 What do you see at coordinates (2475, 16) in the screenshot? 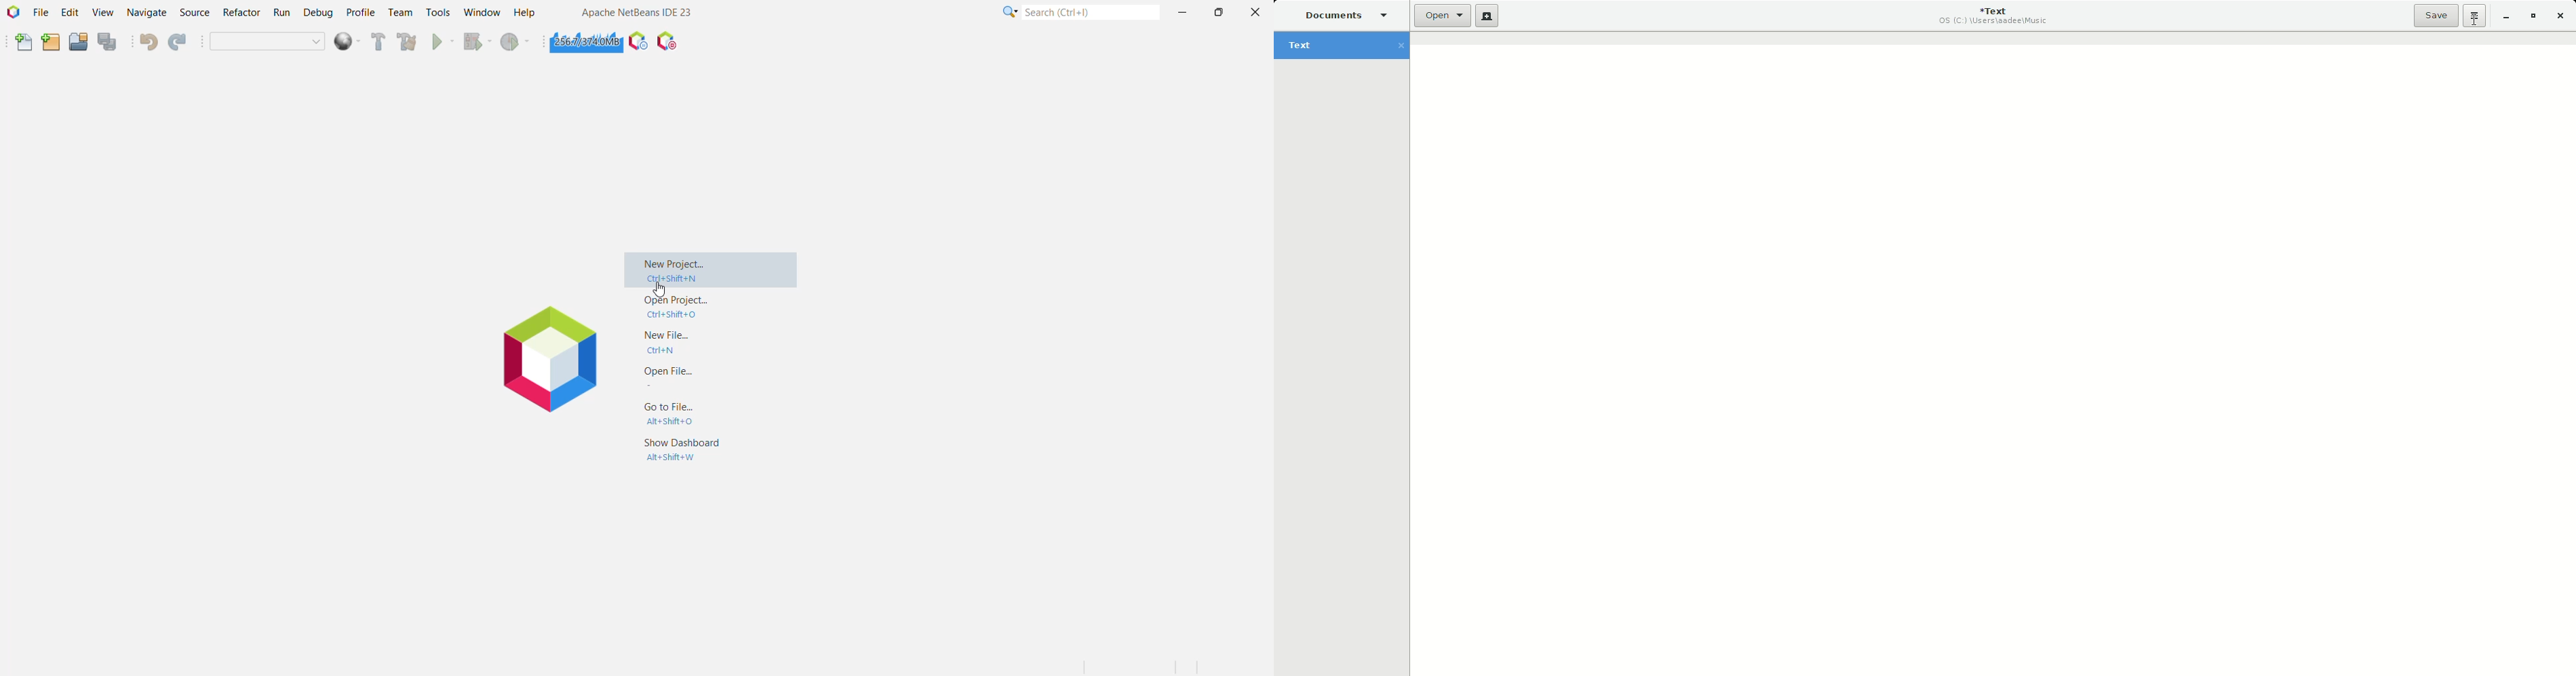
I see `Options` at bounding box center [2475, 16].